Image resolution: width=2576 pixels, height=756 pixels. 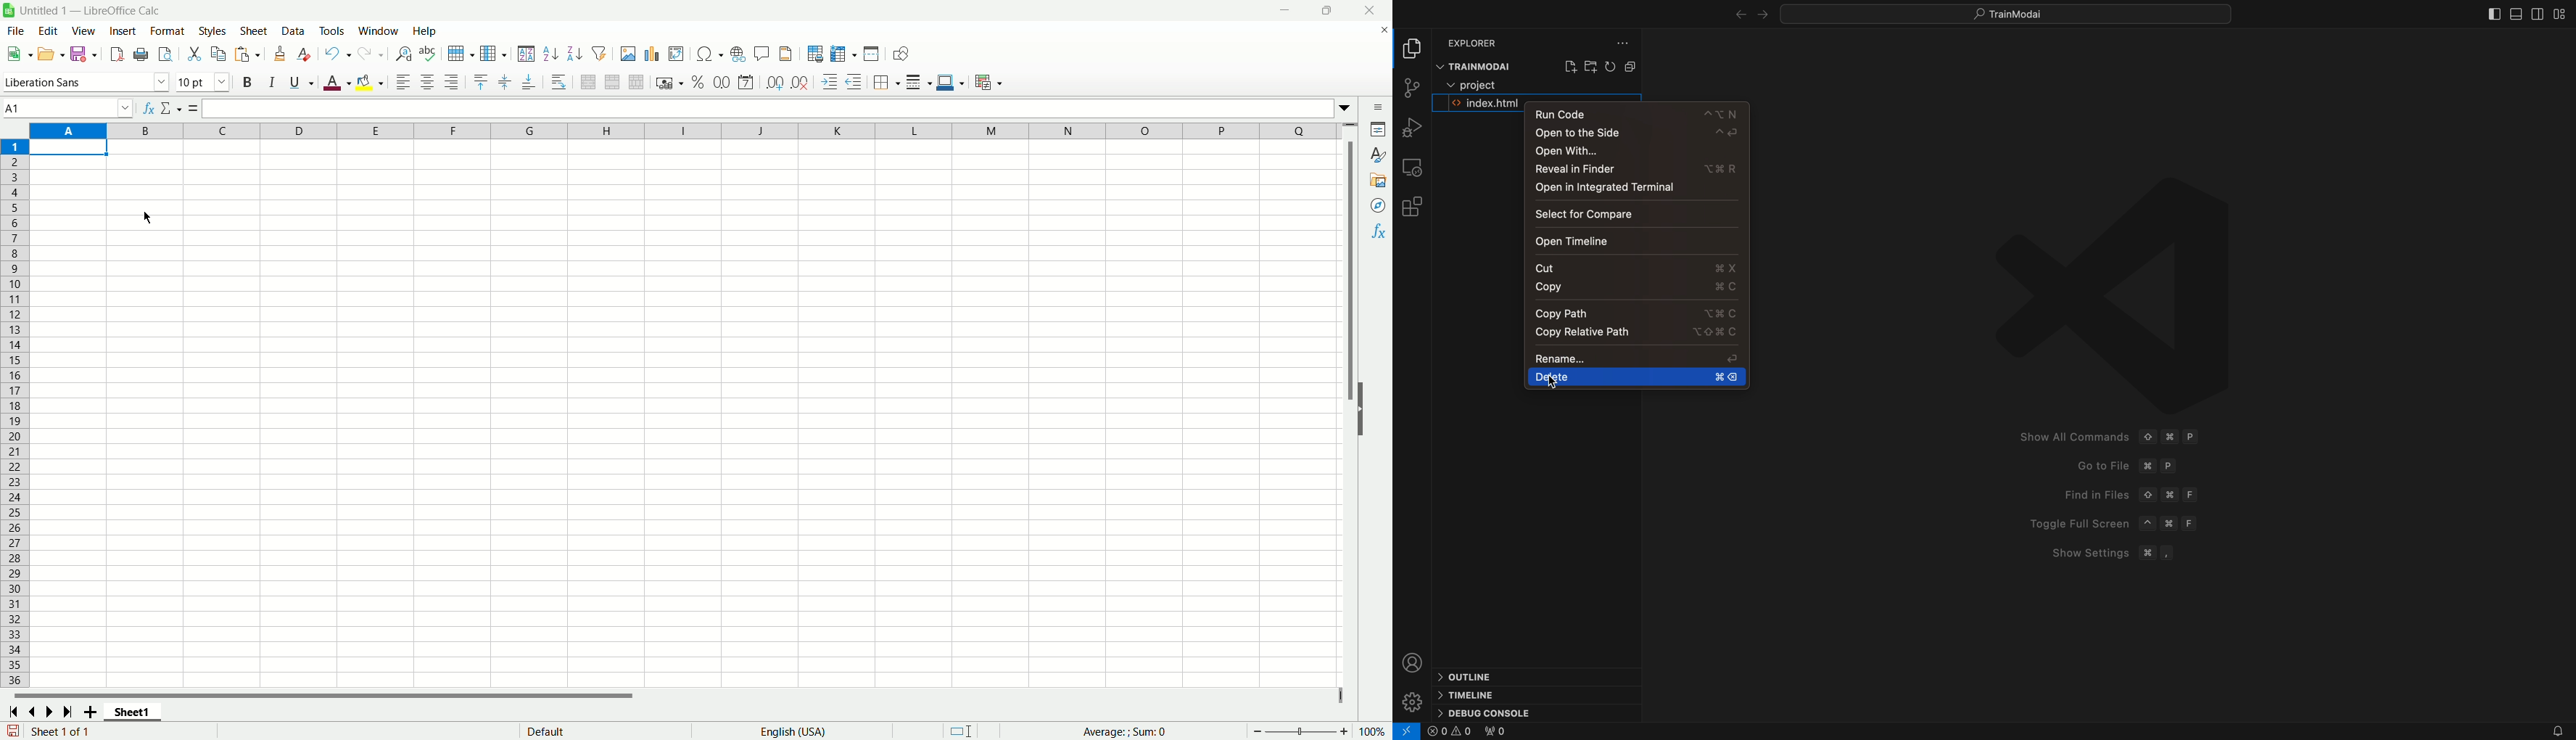 I want to click on new, so click(x=20, y=54).